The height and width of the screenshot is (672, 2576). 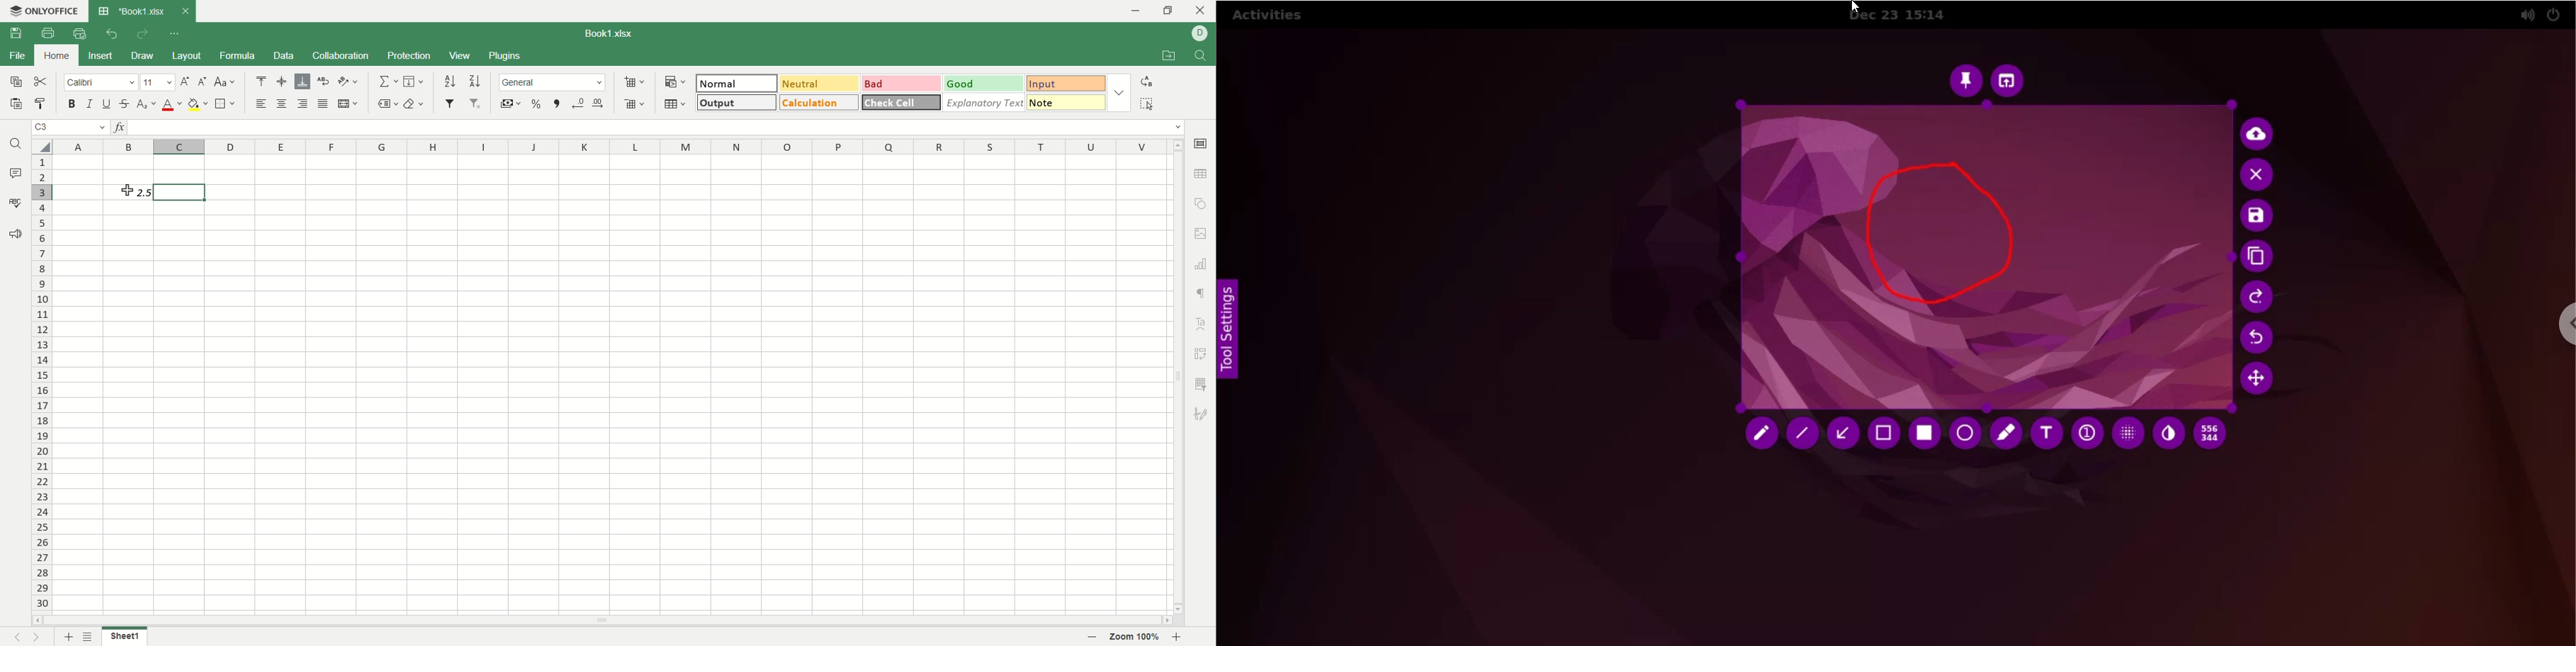 What do you see at coordinates (1202, 295) in the screenshot?
I see `paragraph settings` at bounding box center [1202, 295].